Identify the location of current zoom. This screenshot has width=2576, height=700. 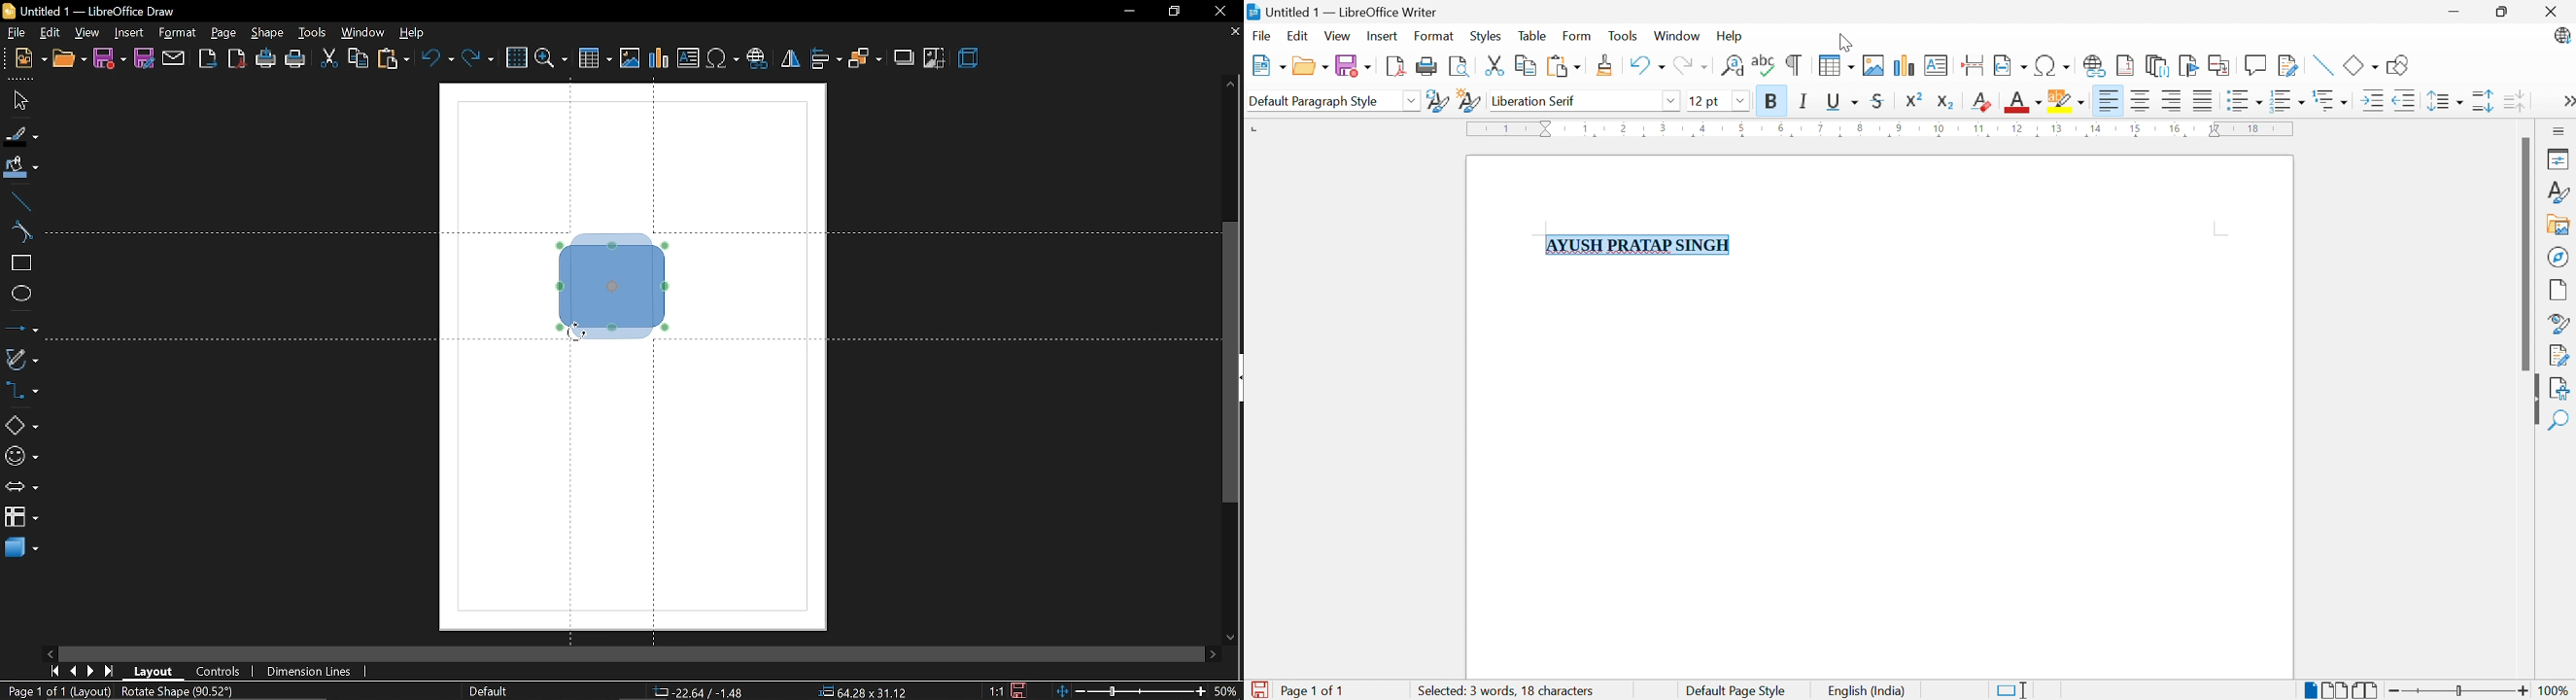
(1229, 692).